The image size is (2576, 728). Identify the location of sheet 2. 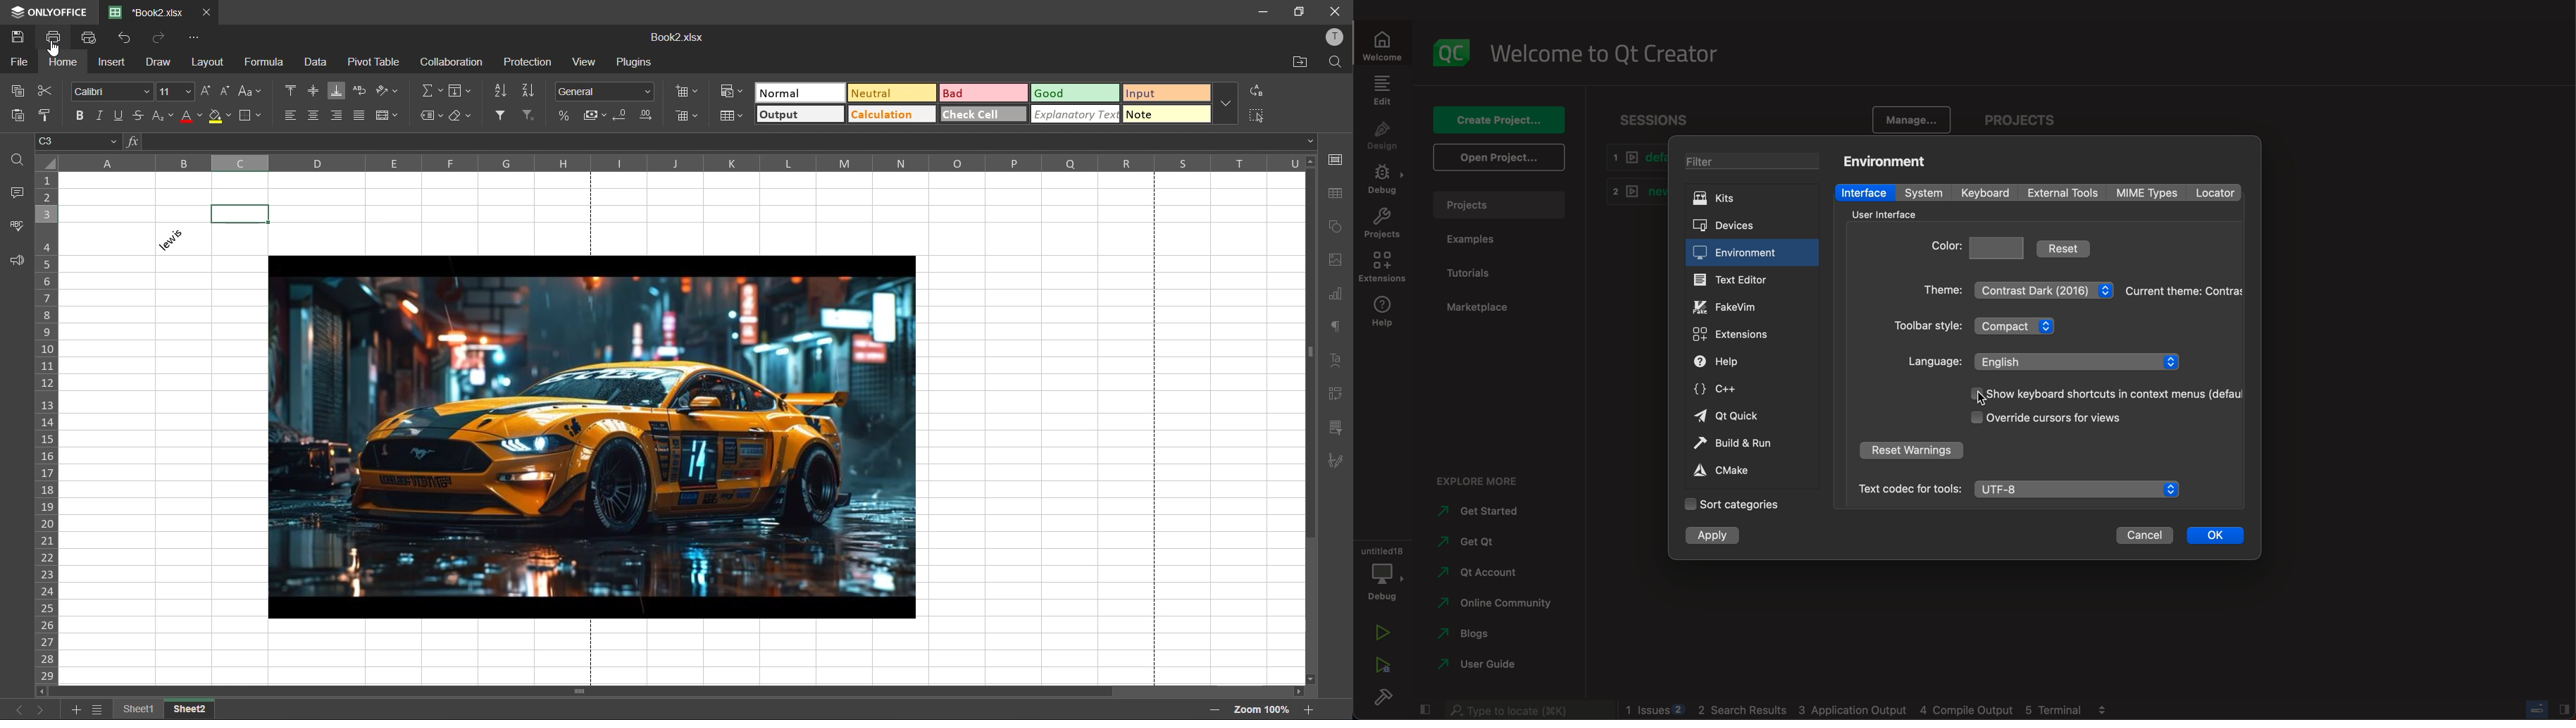
(189, 709).